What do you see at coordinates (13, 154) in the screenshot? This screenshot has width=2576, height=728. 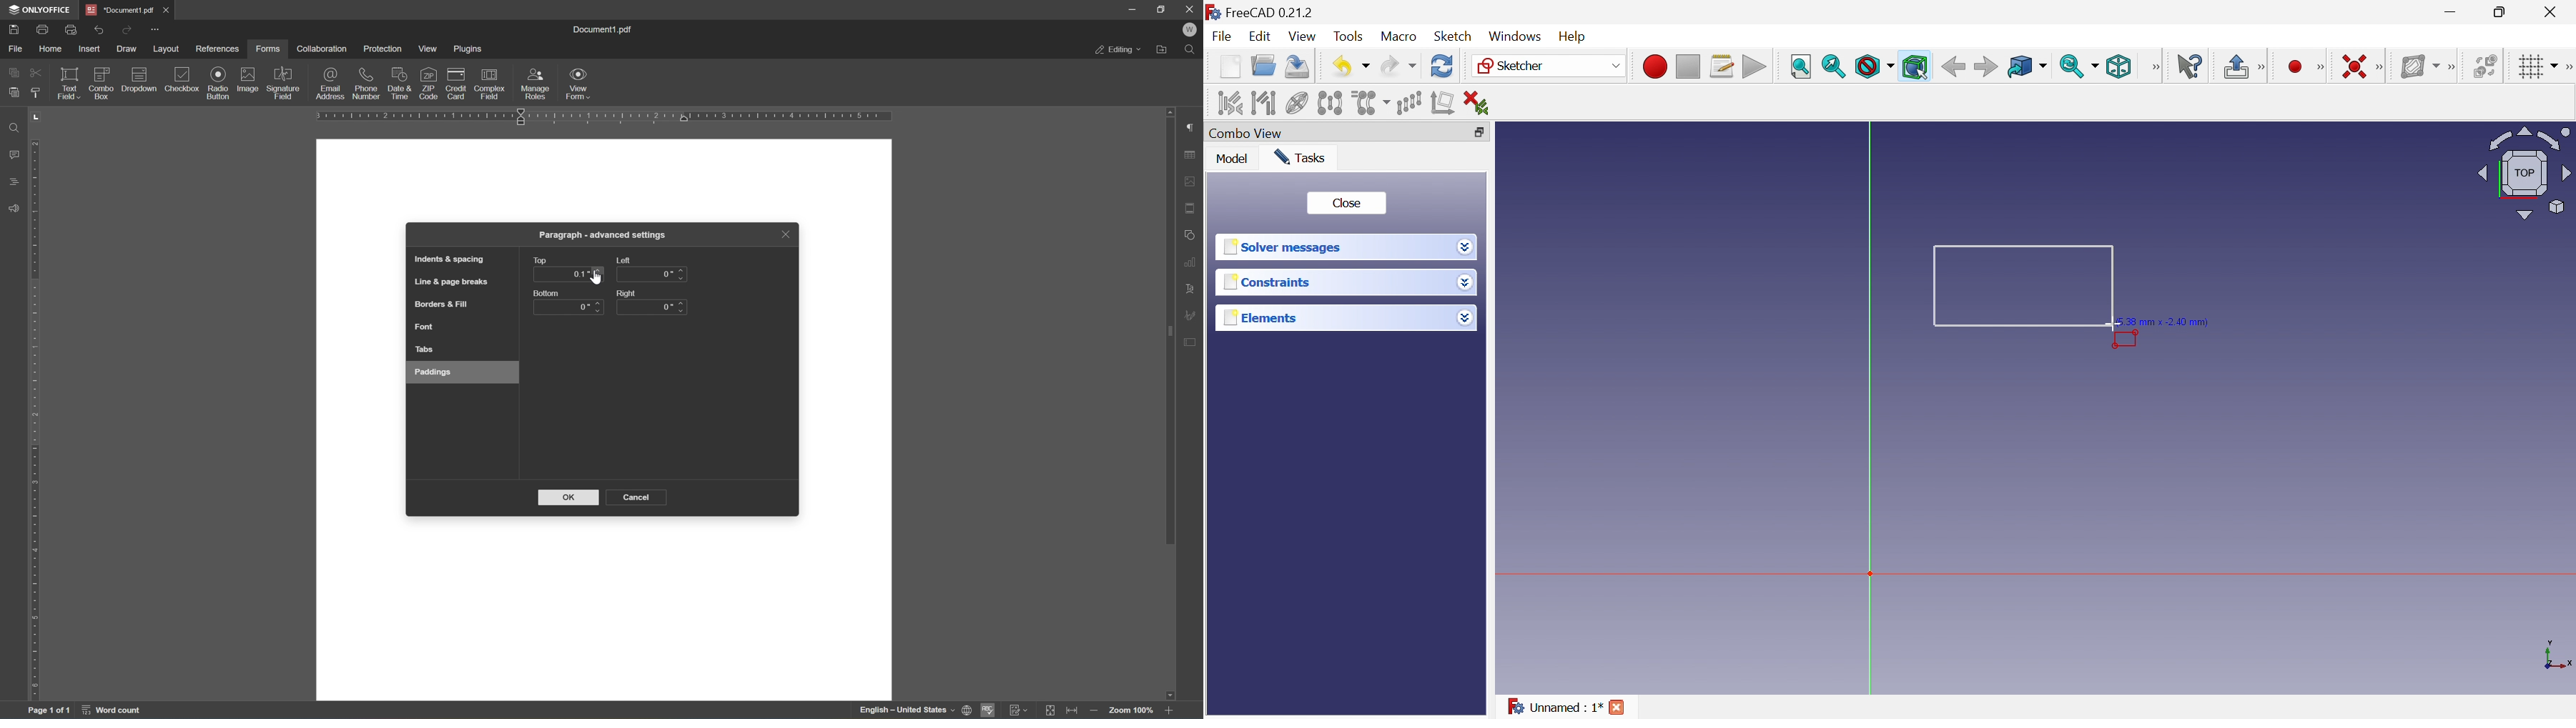 I see `comments` at bounding box center [13, 154].